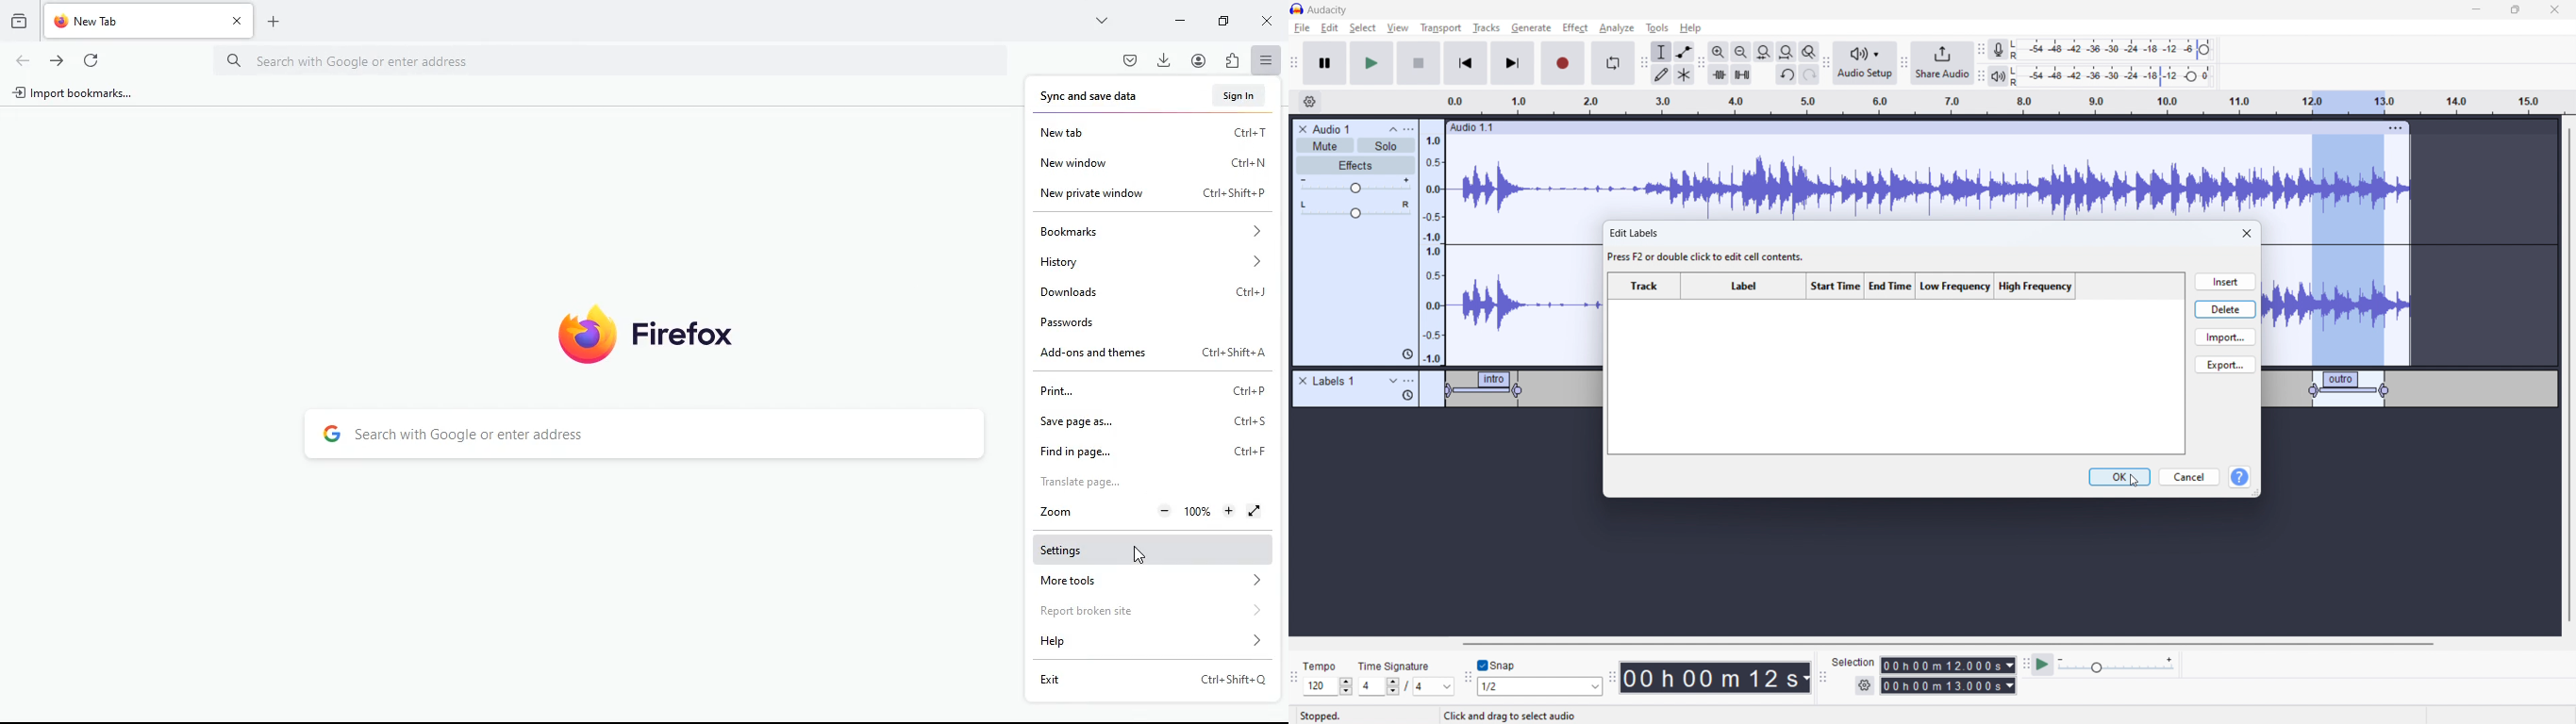  Describe the element at coordinates (1407, 686) in the screenshot. I see `set time signature` at that location.